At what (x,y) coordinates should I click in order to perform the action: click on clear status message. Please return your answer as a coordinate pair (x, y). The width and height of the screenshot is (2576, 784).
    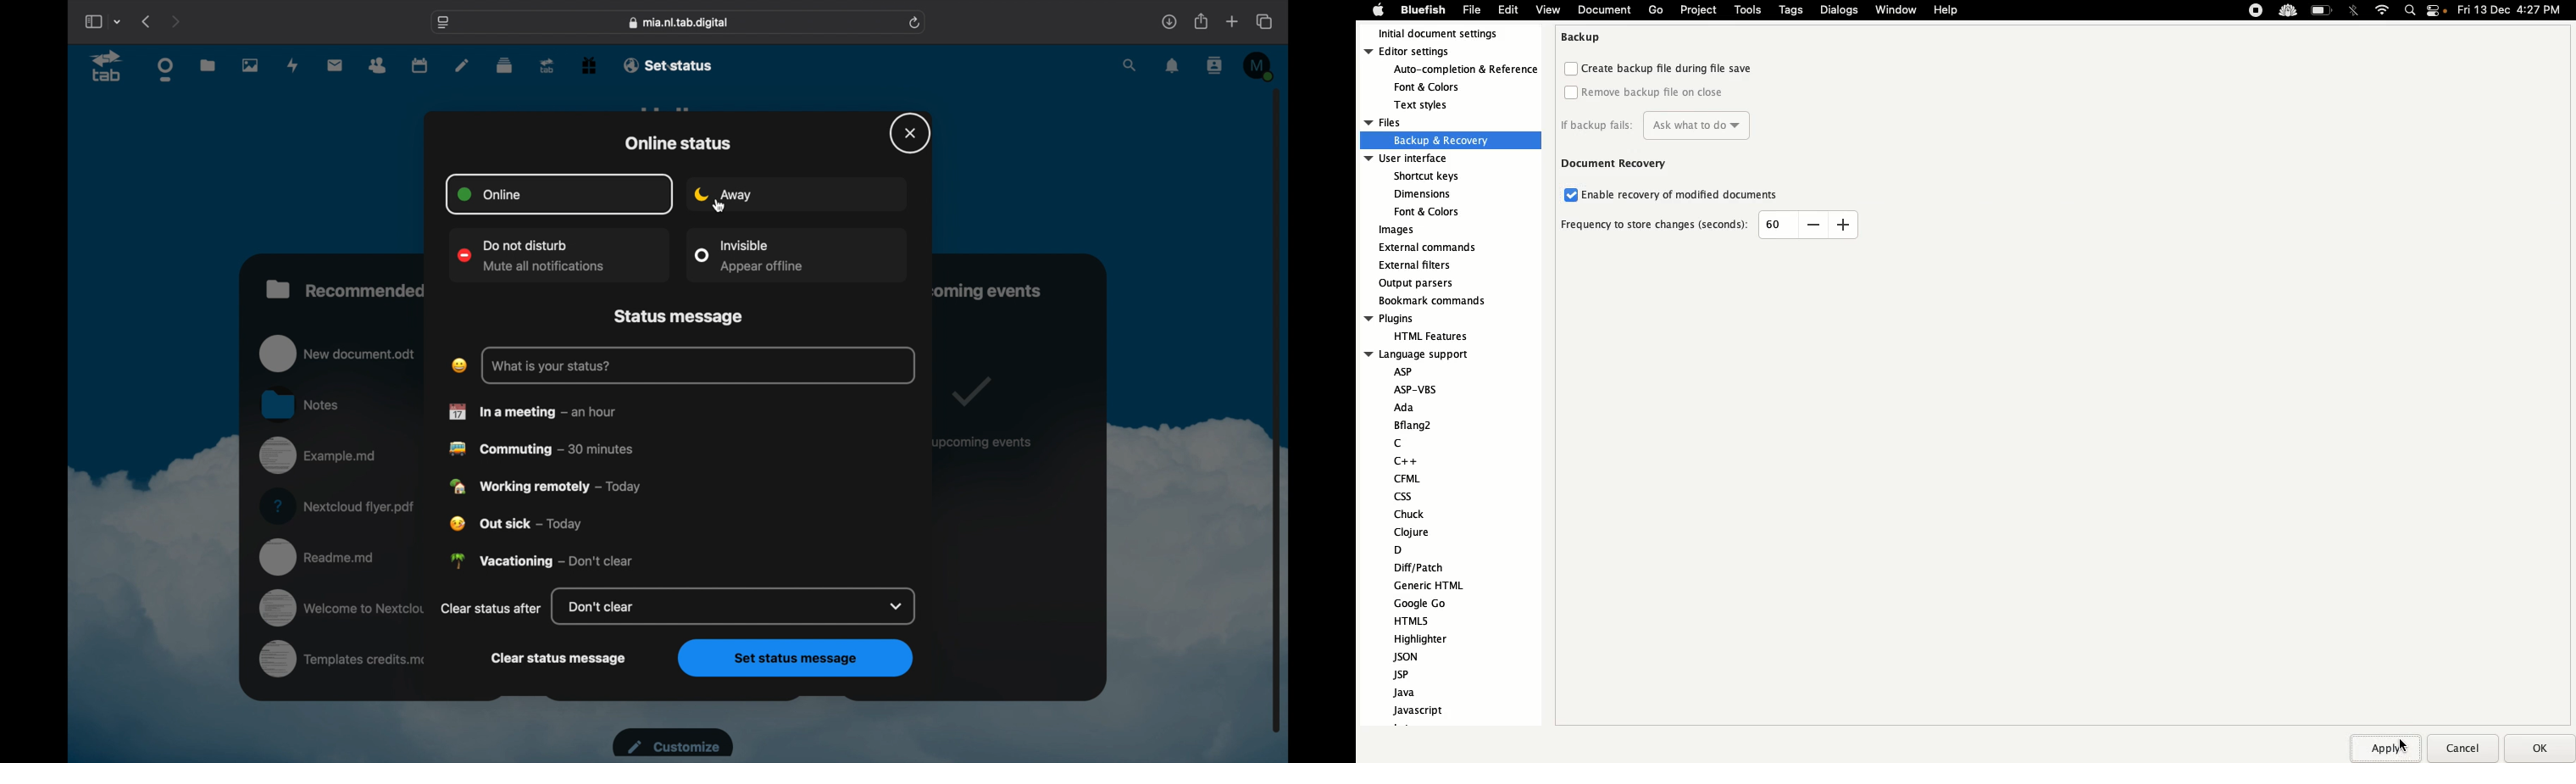
    Looking at the image, I should click on (559, 659).